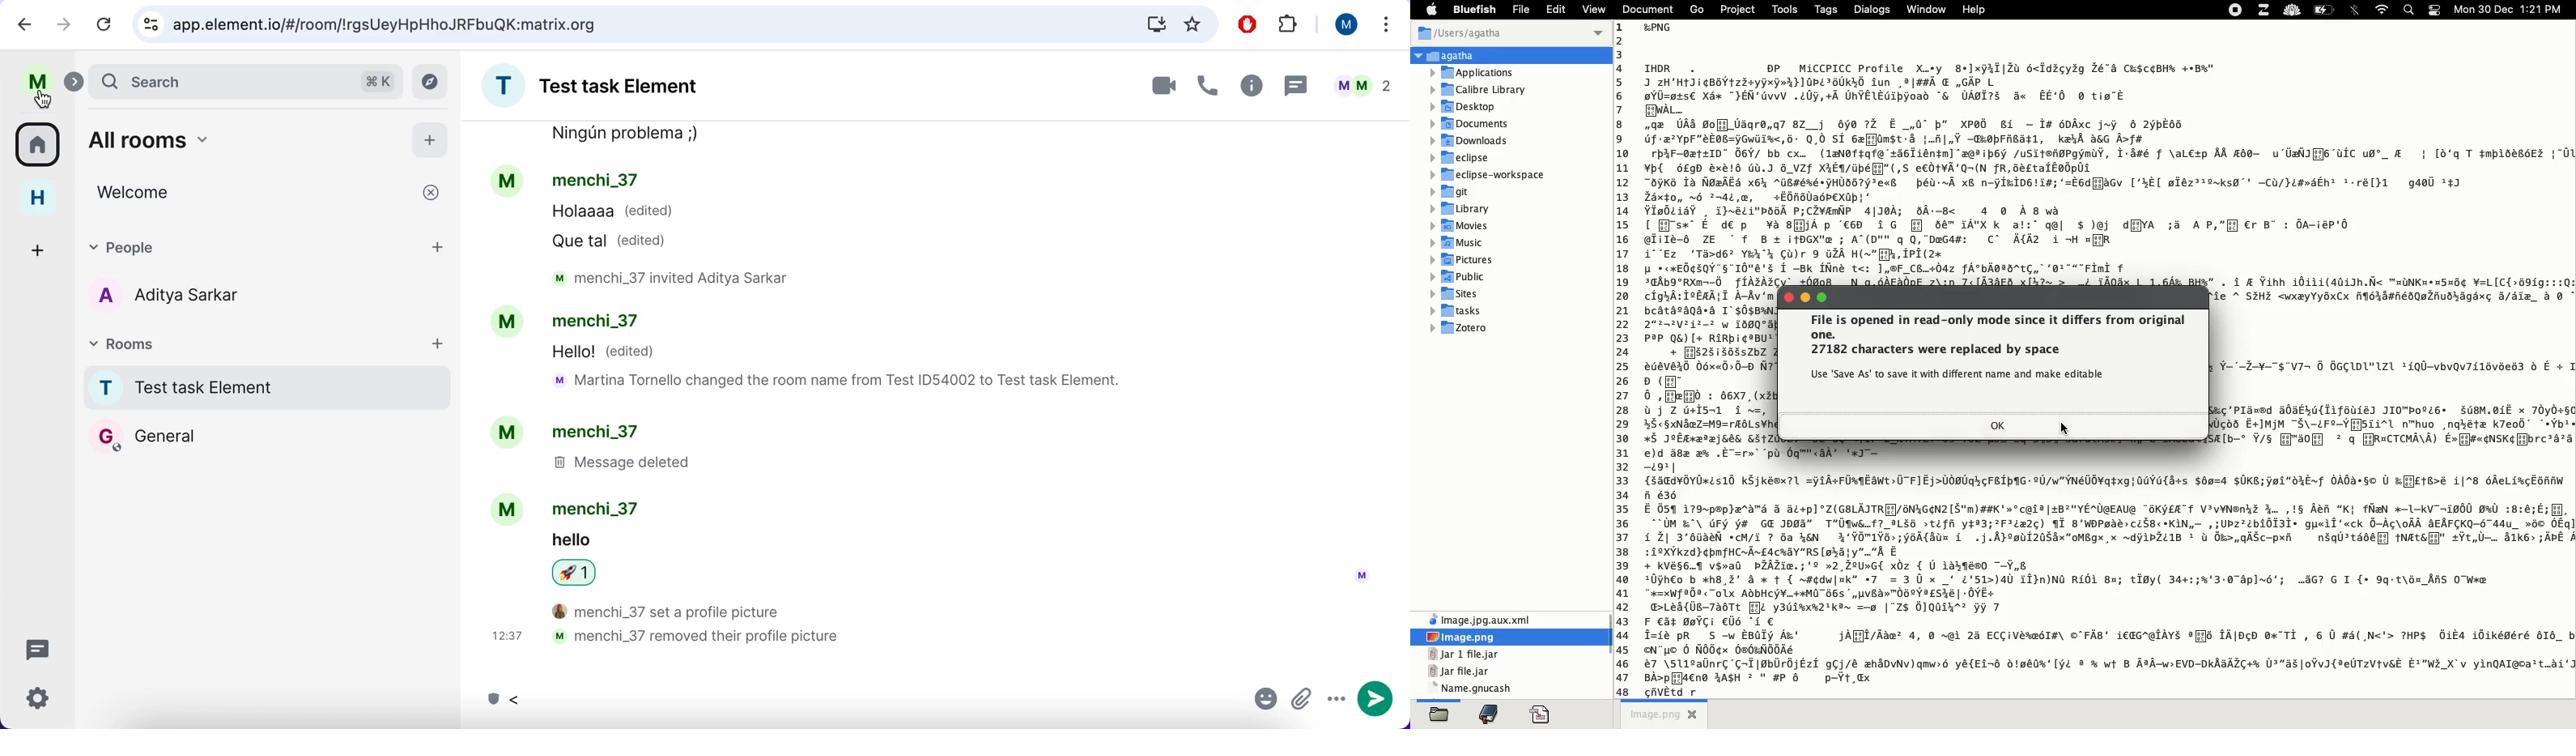 The height and width of the screenshot is (756, 2576). What do you see at coordinates (1487, 174) in the screenshot?
I see `eclipse workspace` at bounding box center [1487, 174].